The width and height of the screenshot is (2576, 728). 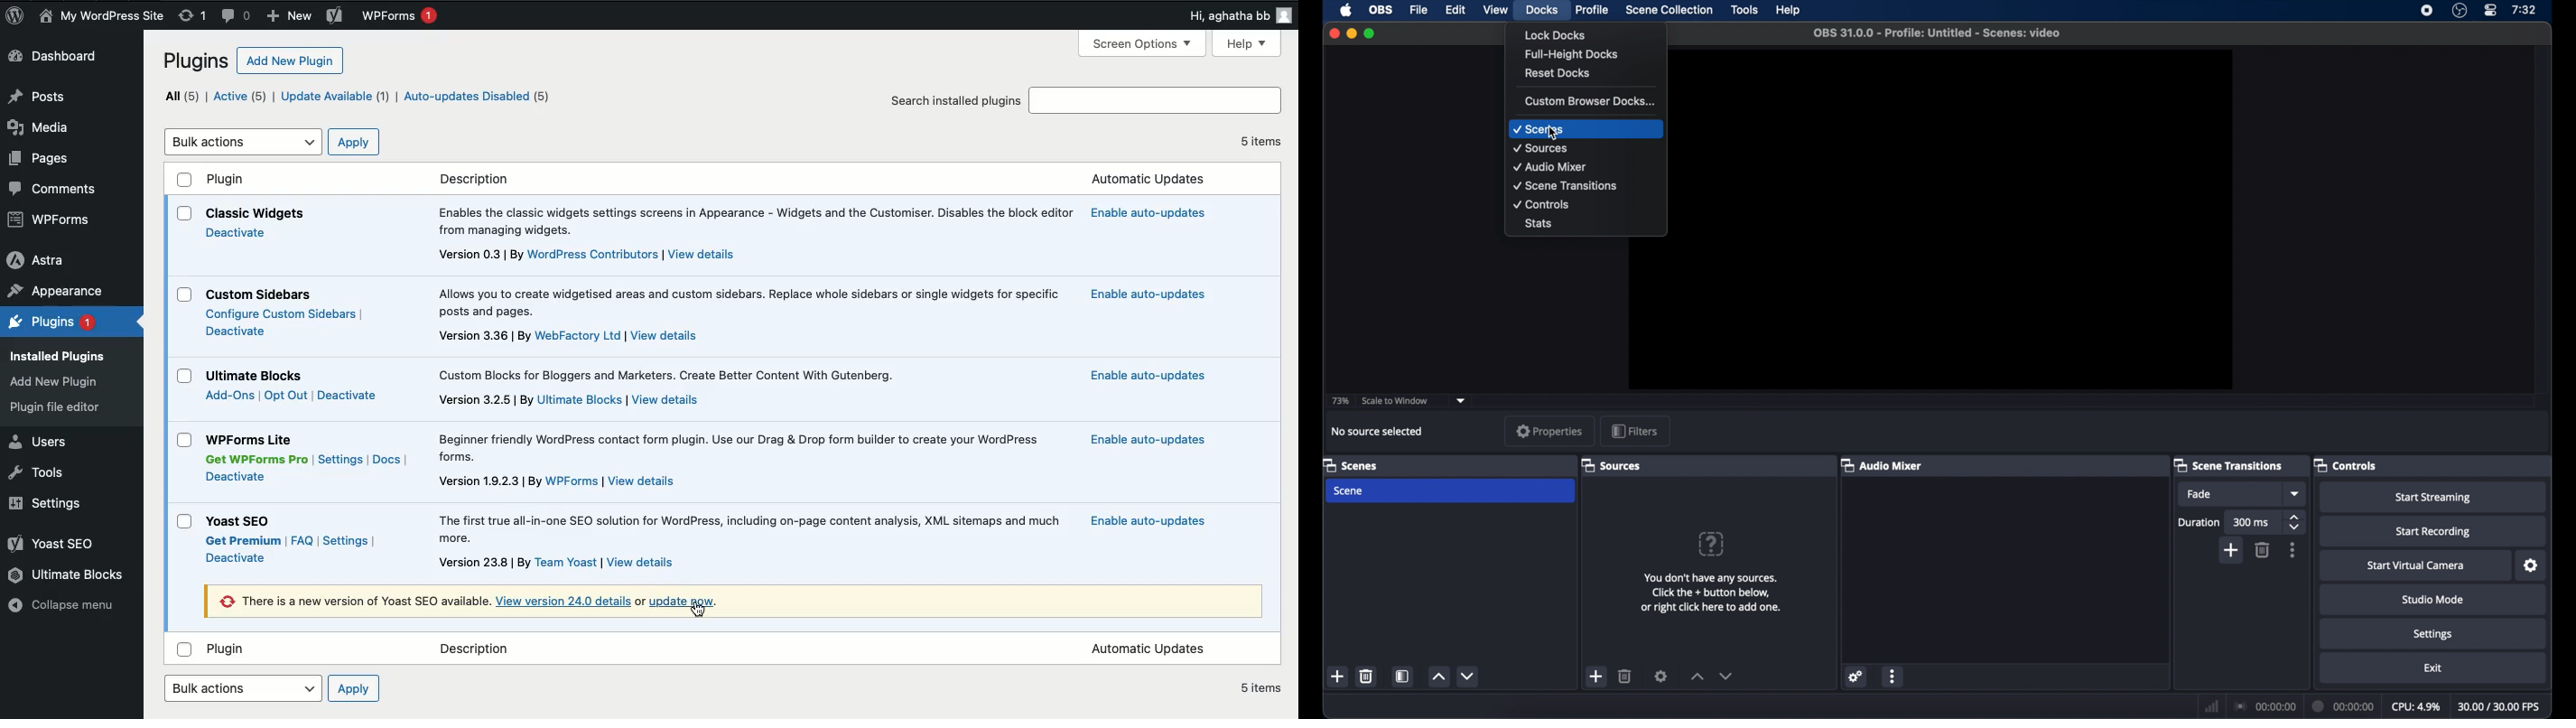 What do you see at coordinates (684, 600) in the screenshot?
I see `Update` at bounding box center [684, 600].